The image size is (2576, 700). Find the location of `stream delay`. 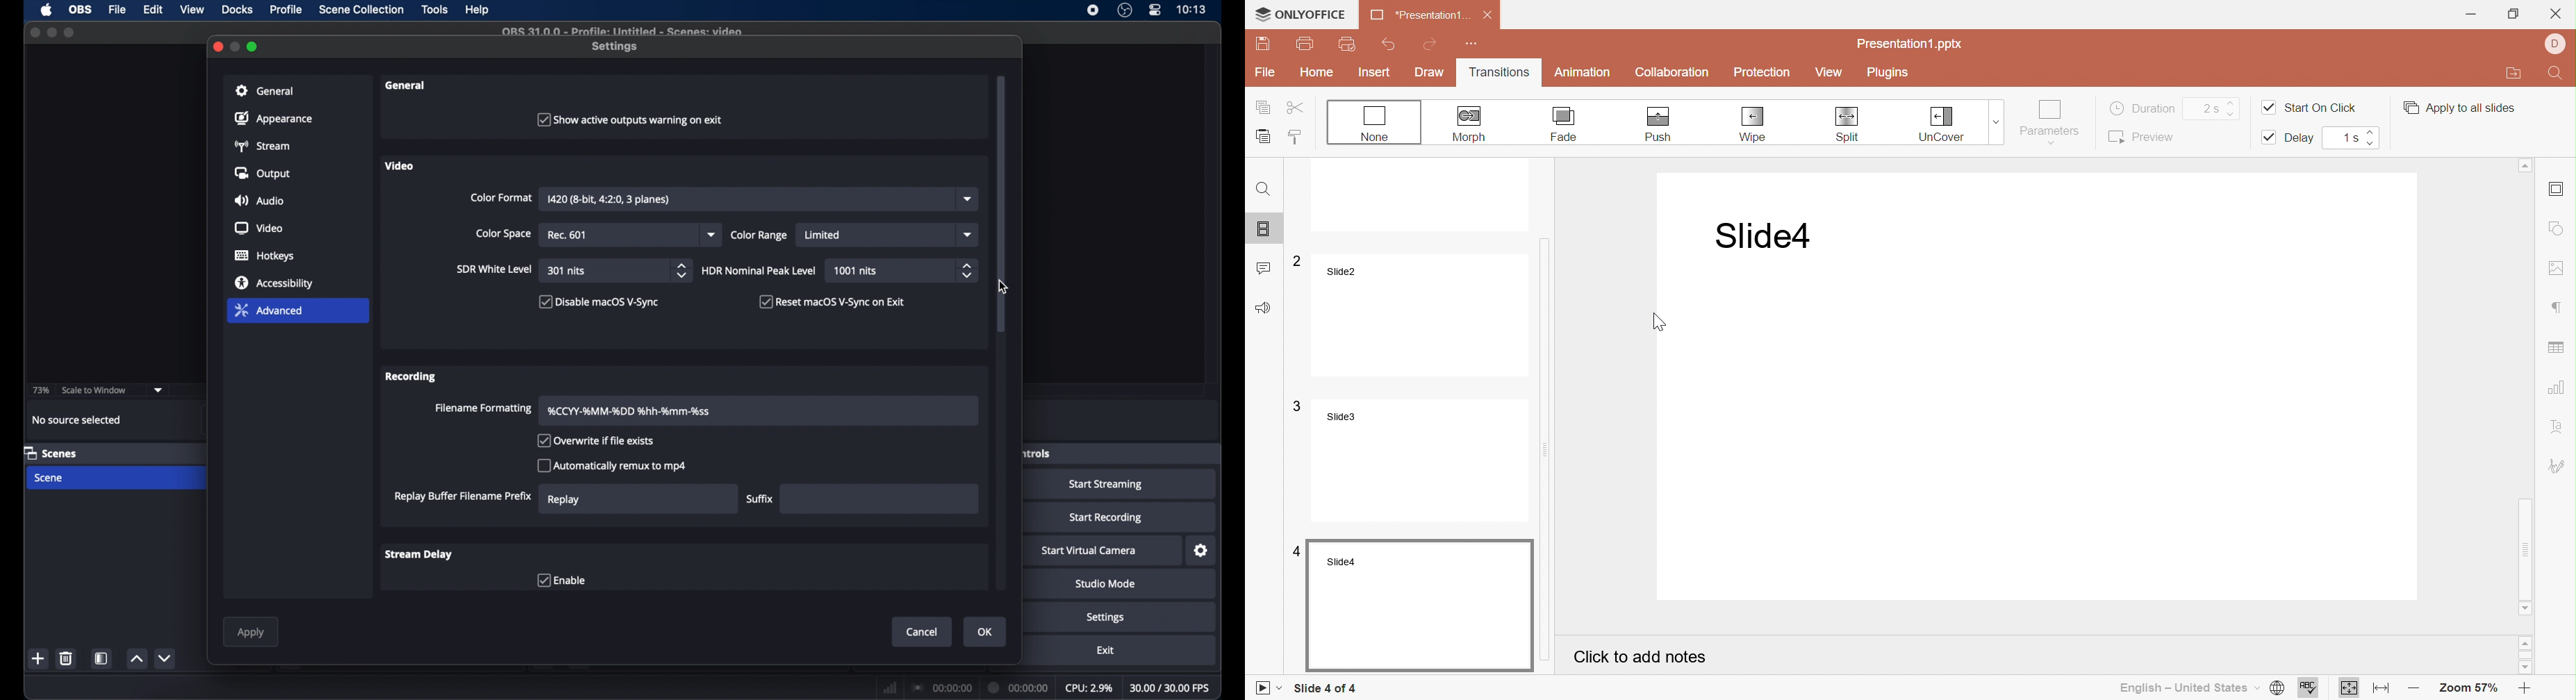

stream delay is located at coordinates (418, 555).